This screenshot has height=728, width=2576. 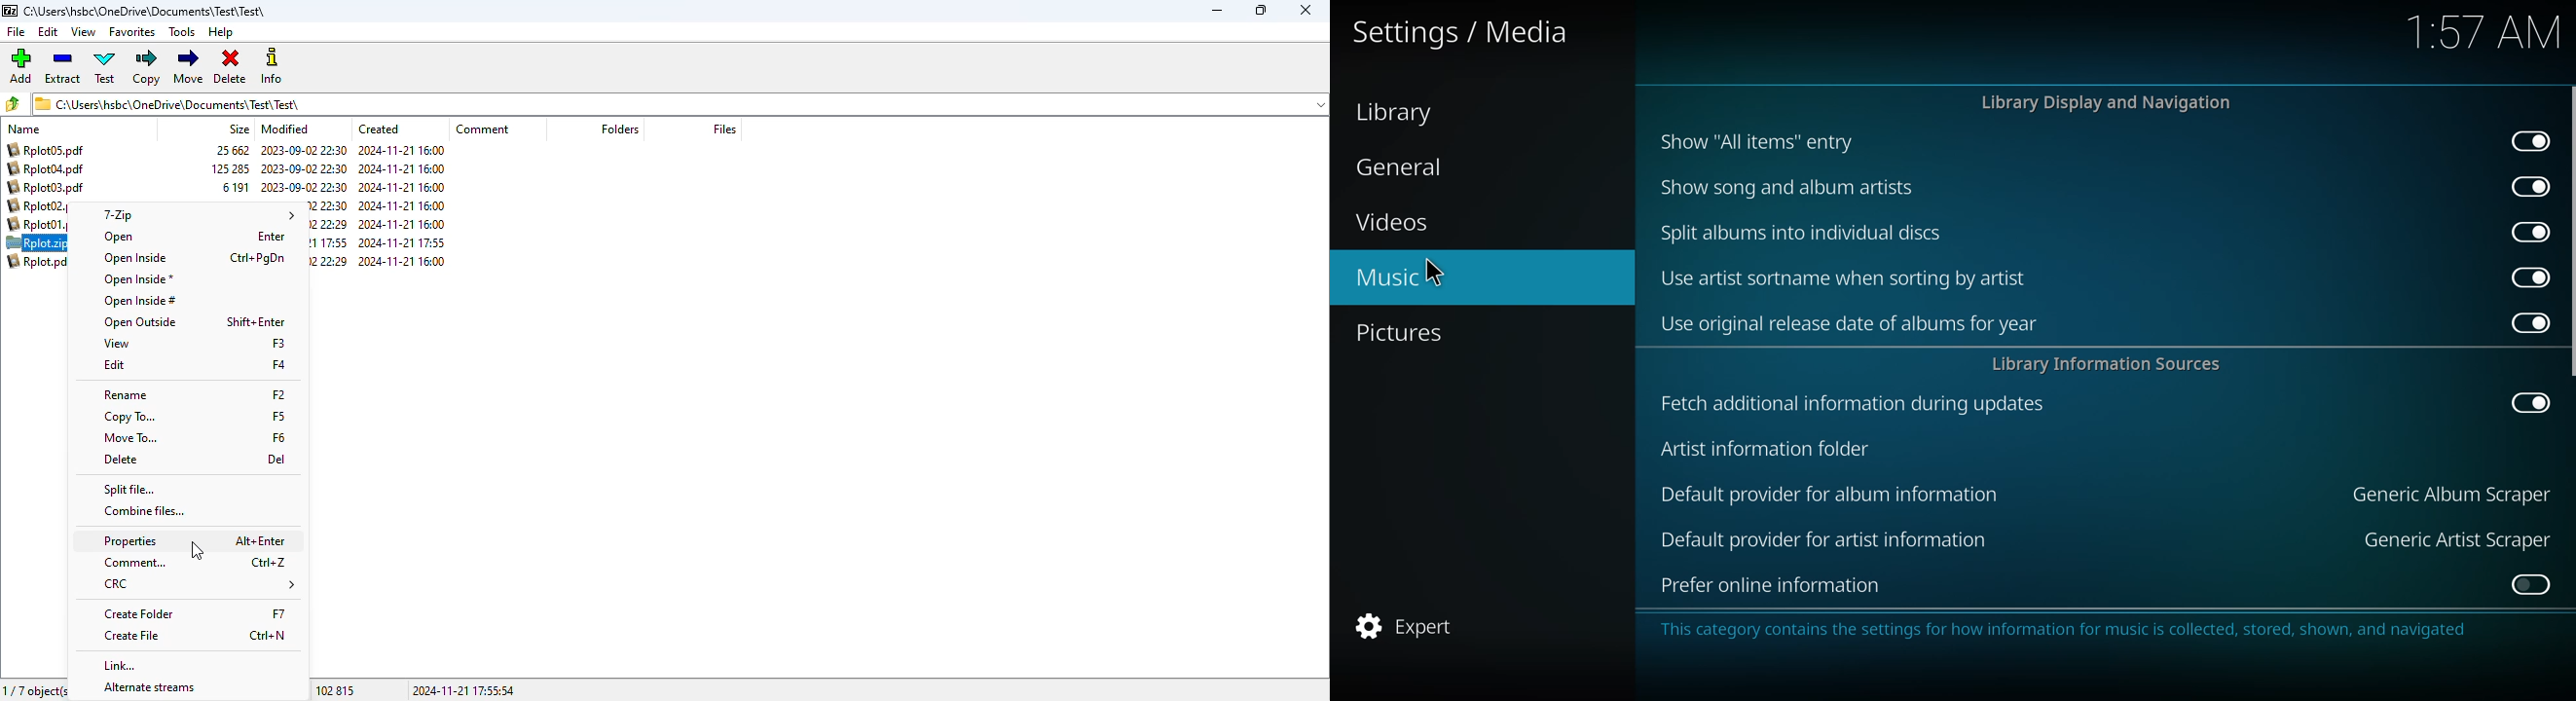 What do you see at coordinates (2525, 277) in the screenshot?
I see `enabled` at bounding box center [2525, 277].